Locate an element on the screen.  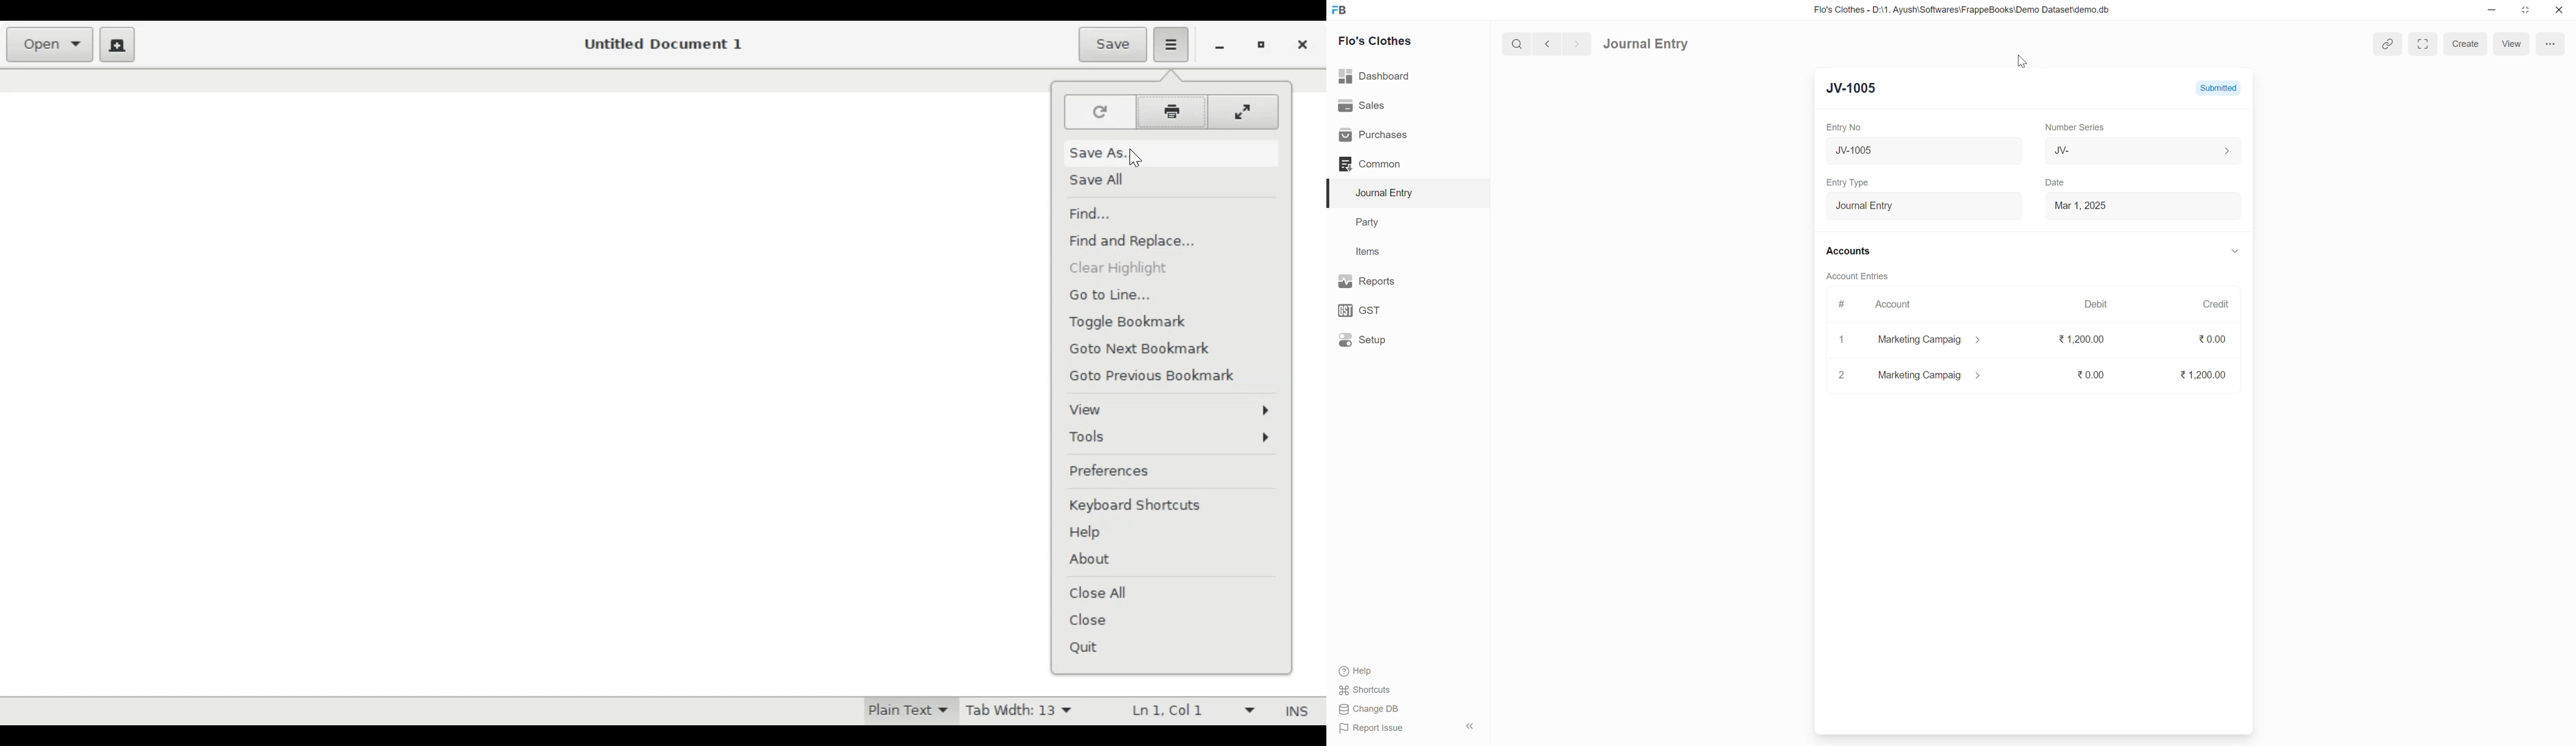
Print is located at coordinates (1172, 112).